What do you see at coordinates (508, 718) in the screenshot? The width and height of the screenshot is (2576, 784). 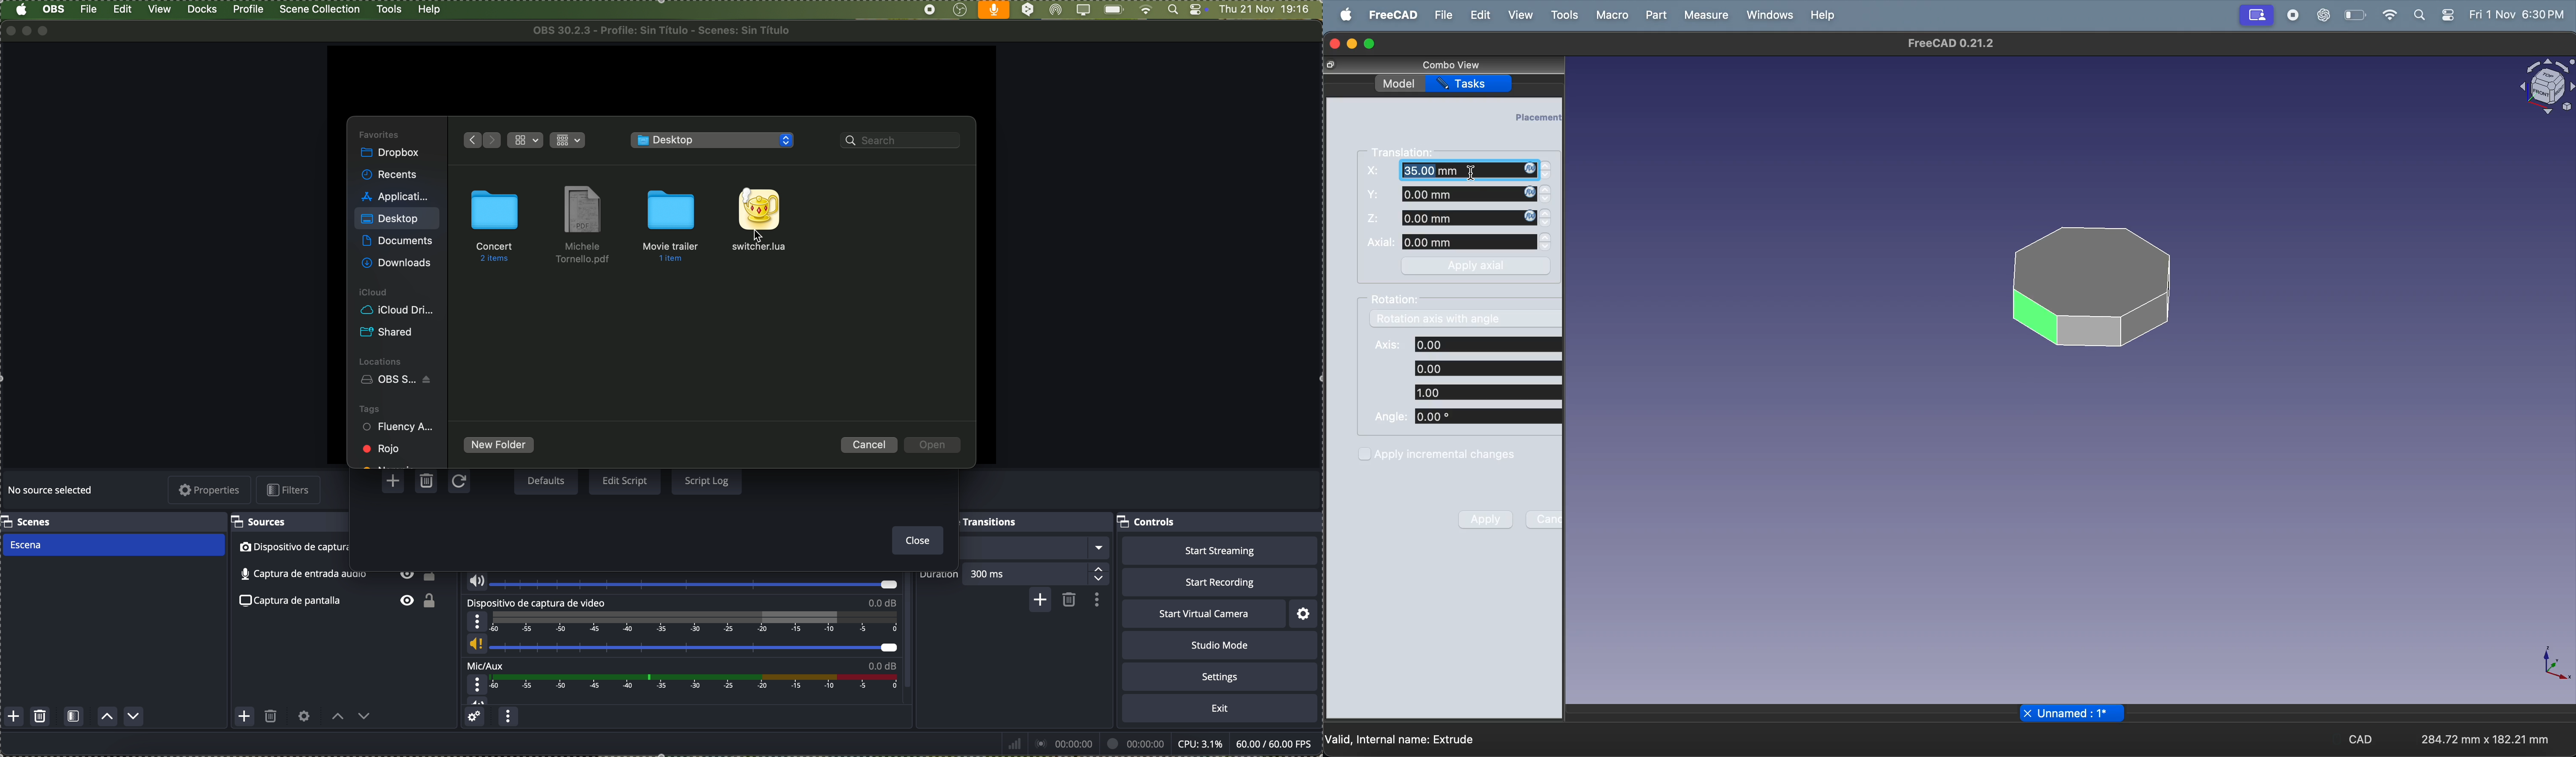 I see `audio mixer menu` at bounding box center [508, 718].